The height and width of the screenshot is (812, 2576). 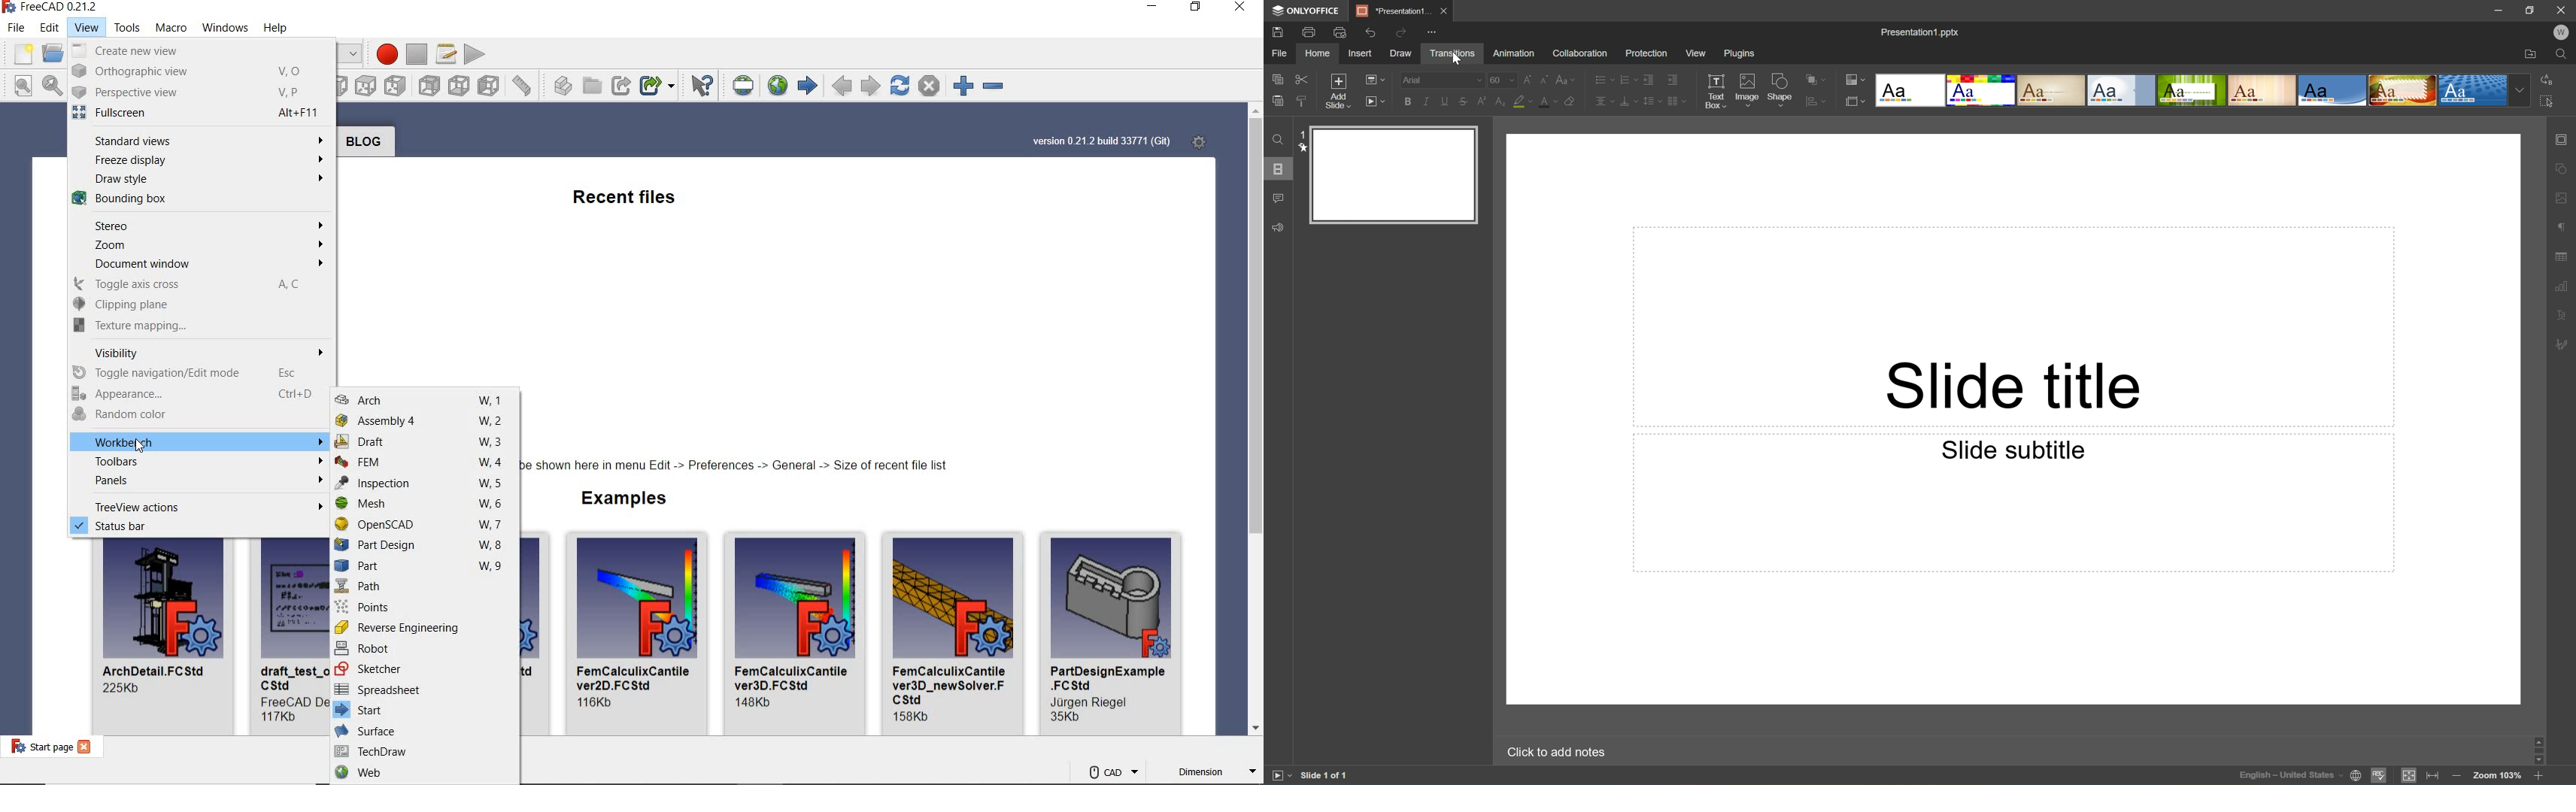 I want to click on start page, so click(x=808, y=86).